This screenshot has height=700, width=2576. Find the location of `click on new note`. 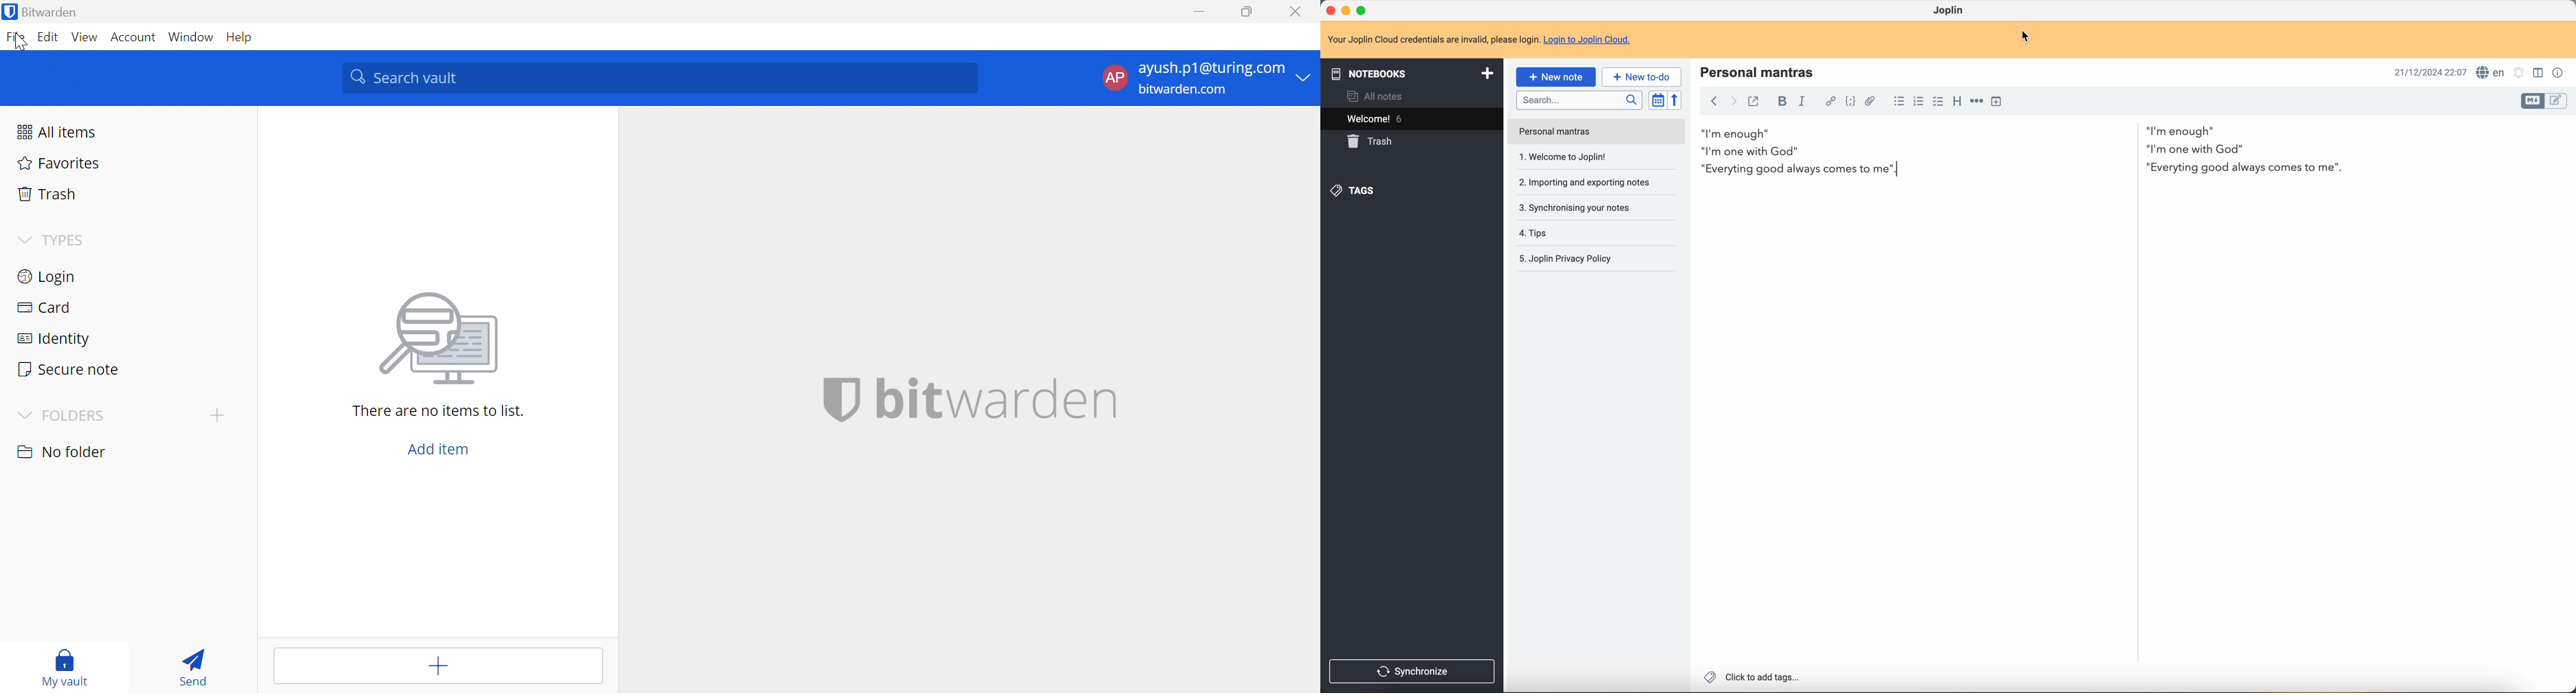

click on new note is located at coordinates (1557, 78).